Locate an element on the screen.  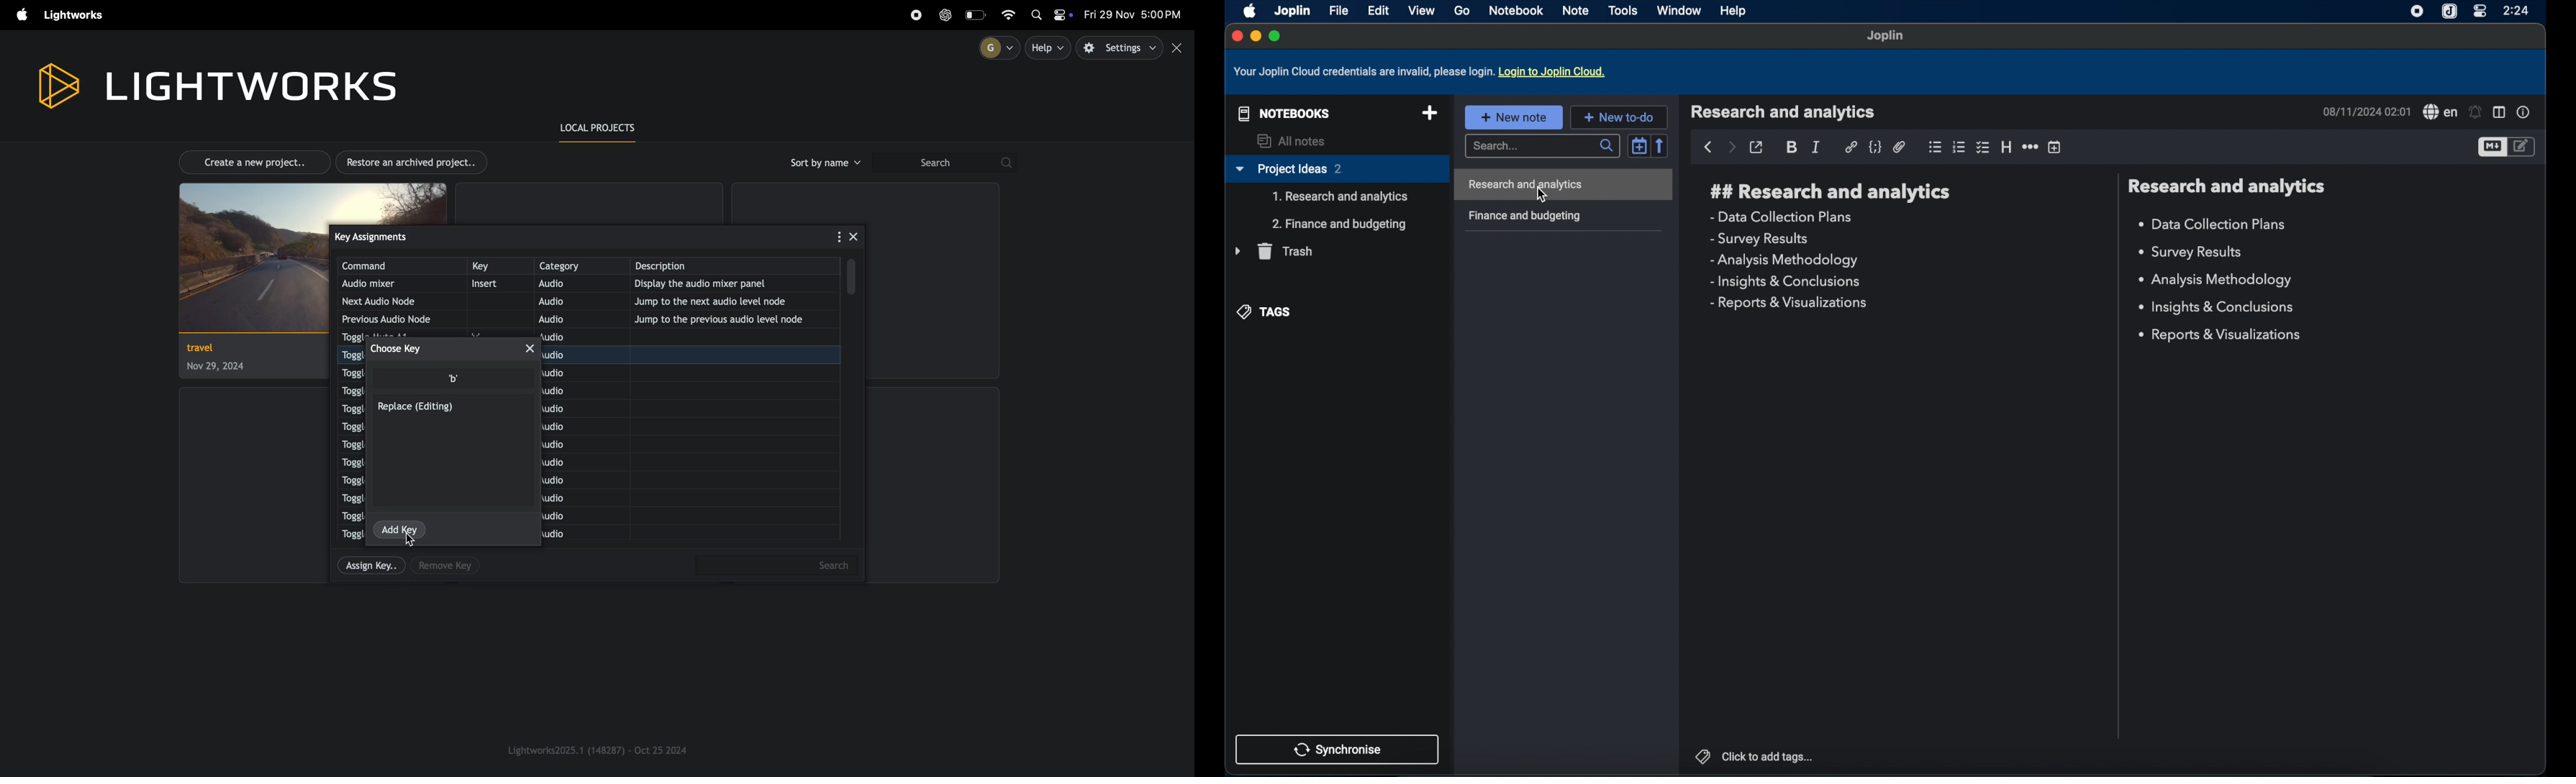
research and analytics is located at coordinates (1783, 112).